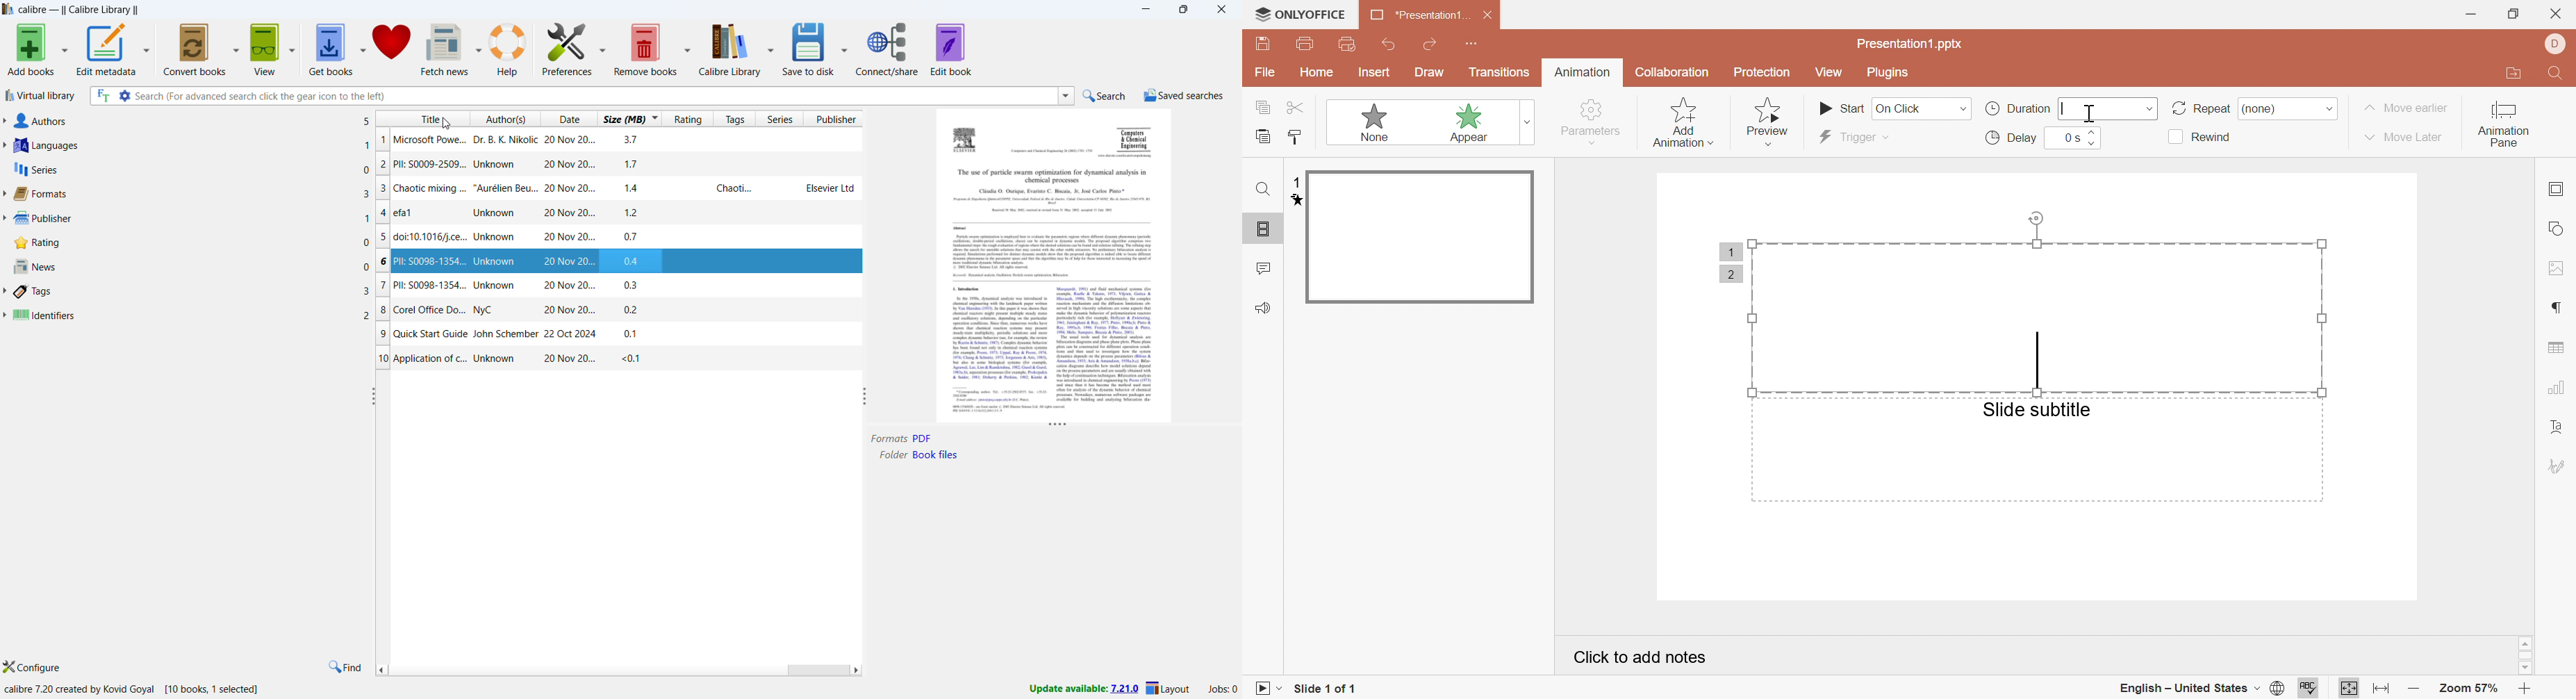 The image size is (2576, 700). What do you see at coordinates (831, 189) in the screenshot?
I see `Elsevier Ltd` at bounding box center [831, 189].